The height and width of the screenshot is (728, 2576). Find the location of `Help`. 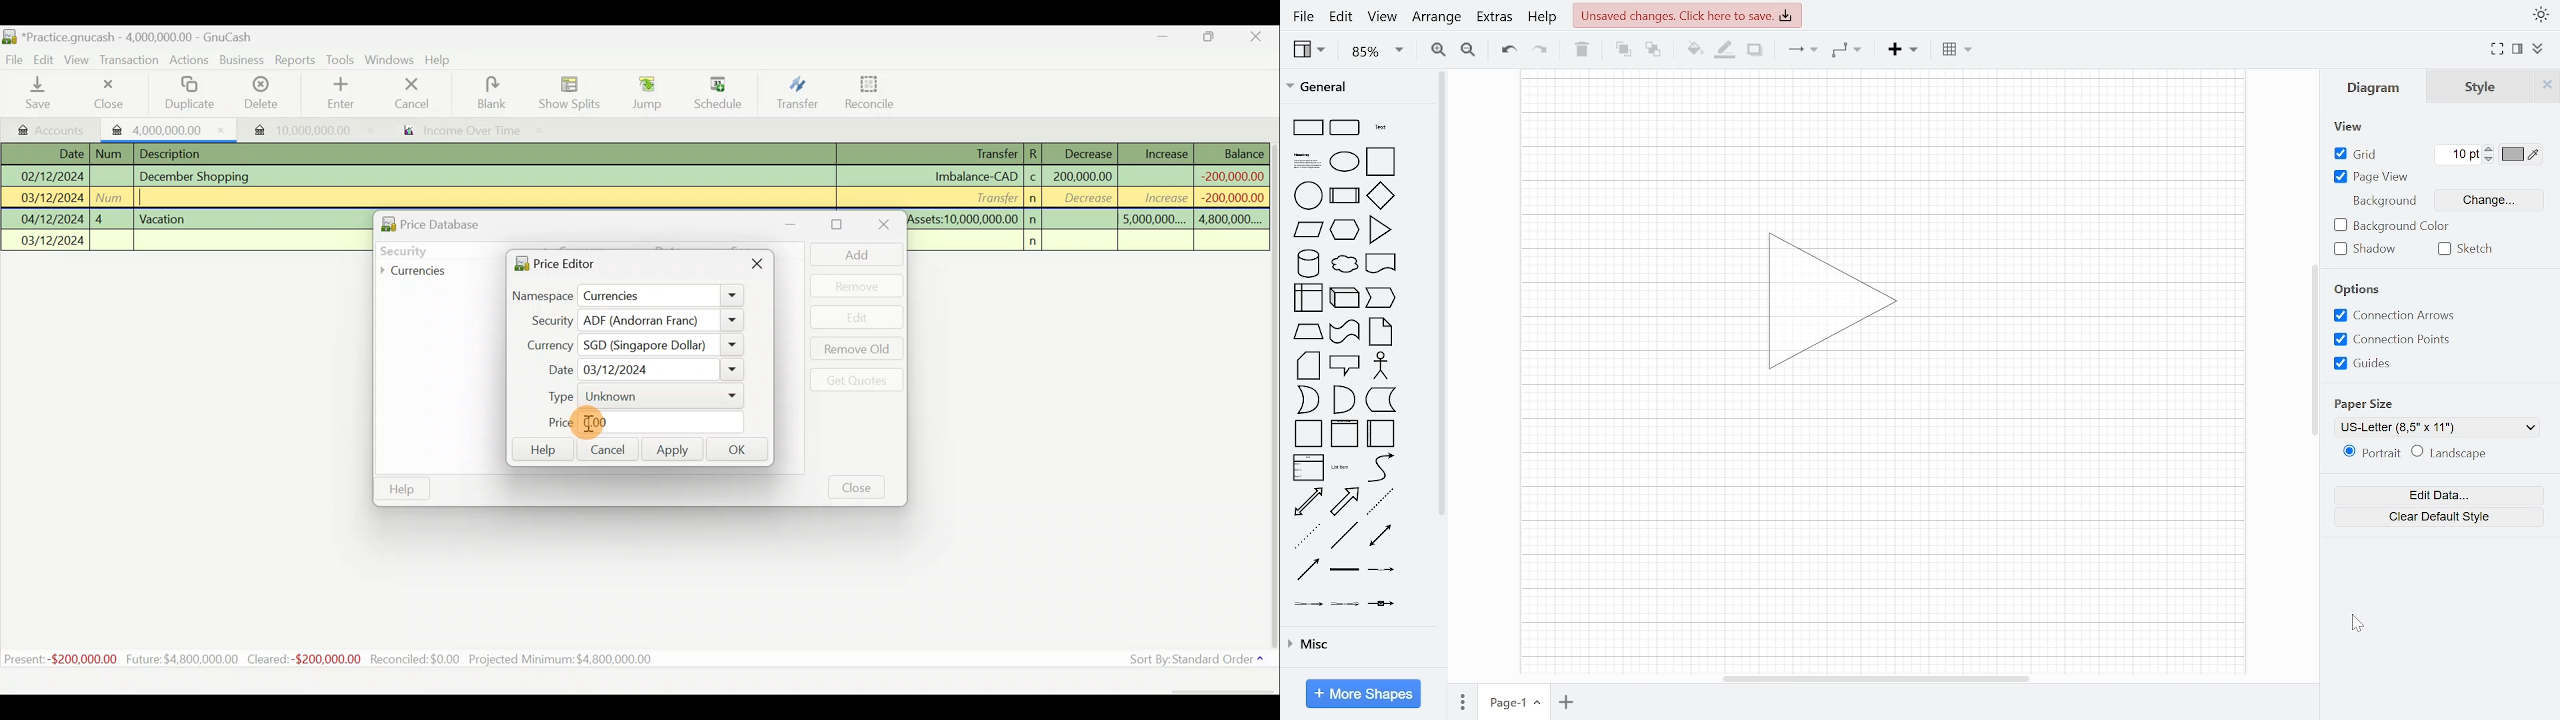

Help is located at coordinates (402, 489).